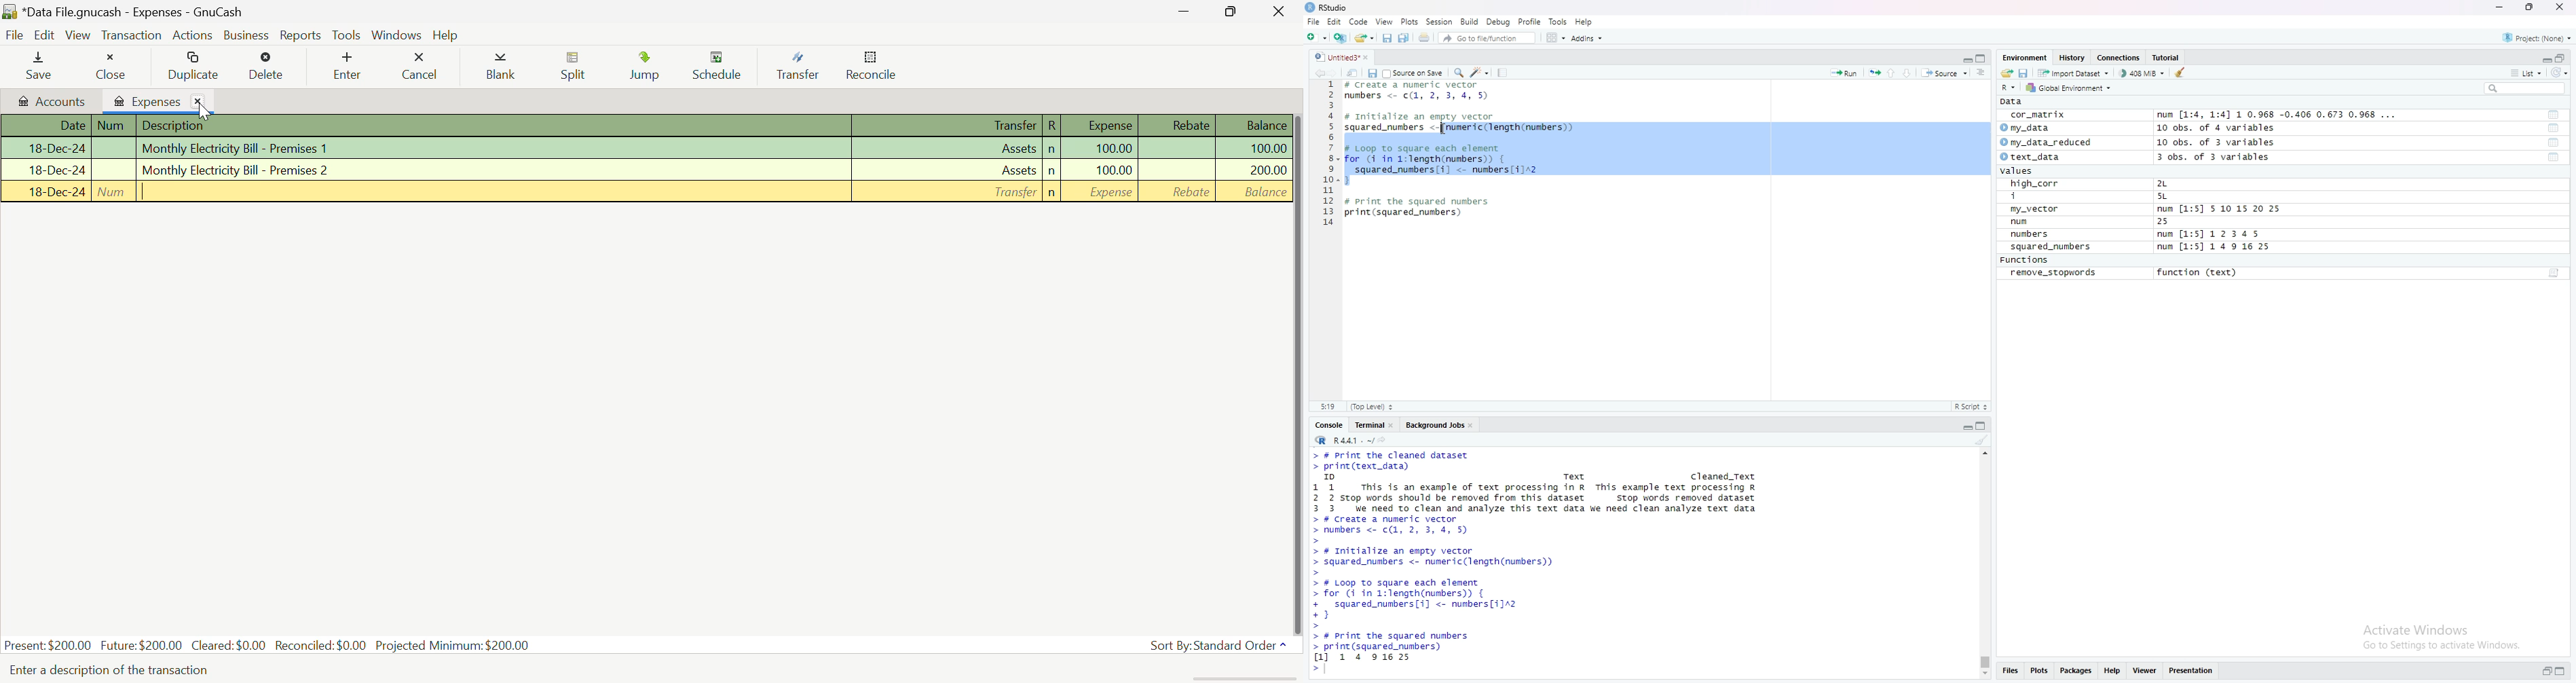  What do you see at coordinates (1542, 562) in the screenshot?
I see `> # print the cleaned dataset> print(text_data)™ Text Cleaned_Text11 This is an example of text processing in R This example text processing R2 2 stop words should be removed from this dataset stop words removed dataset3 3 ve need to clean and analyze this text data We need clean analyze text data> # Create a numeric vector> numbers <- c(1, 2, 3, 4, 5)> # Initialize an empty vector> squared_numbers <- numer ic(length(numbers))> # Loop To square each element> for (i in 1:length(numbers)) {+ squared_numbers[i] <- nunbers[i12+}> # print the squared numbers> print(squared_numbers)1] 1 4 9 16 25 >` at bounding box center [1542, 562].